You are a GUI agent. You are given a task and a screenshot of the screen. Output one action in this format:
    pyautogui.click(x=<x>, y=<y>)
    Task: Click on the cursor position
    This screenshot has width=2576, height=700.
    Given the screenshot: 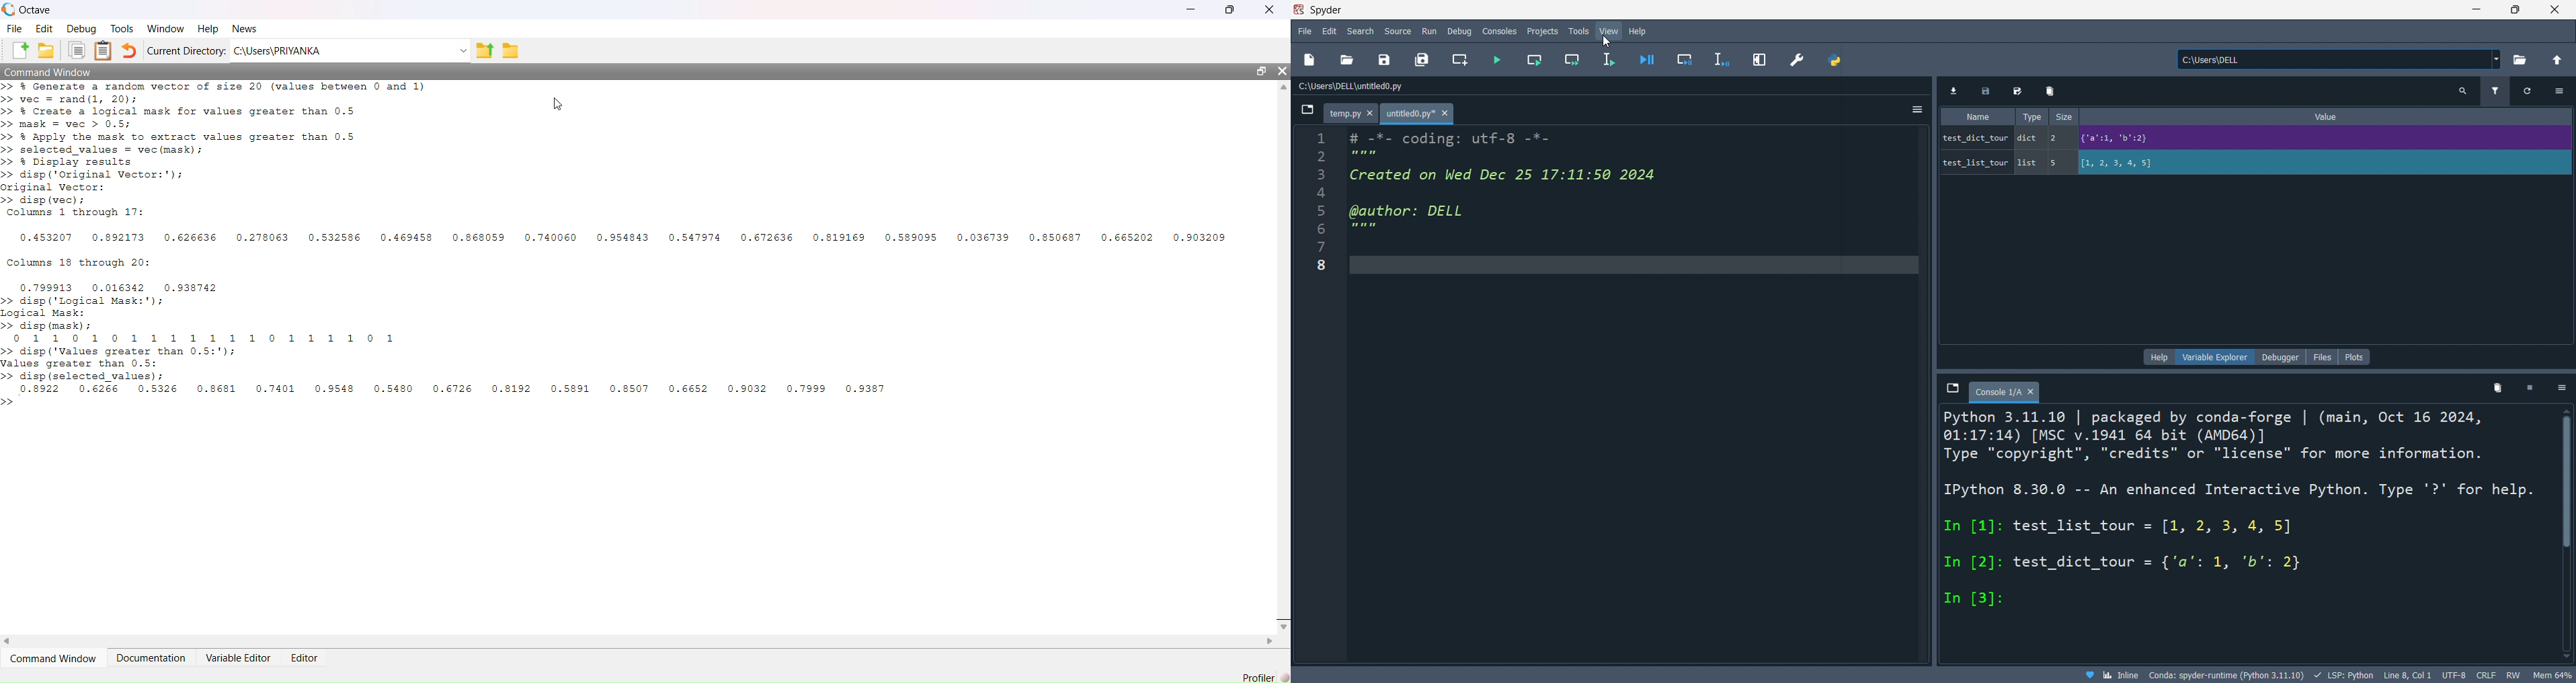 What is the action you would take?
    pyautogui.click(x=2407, y=676)
    